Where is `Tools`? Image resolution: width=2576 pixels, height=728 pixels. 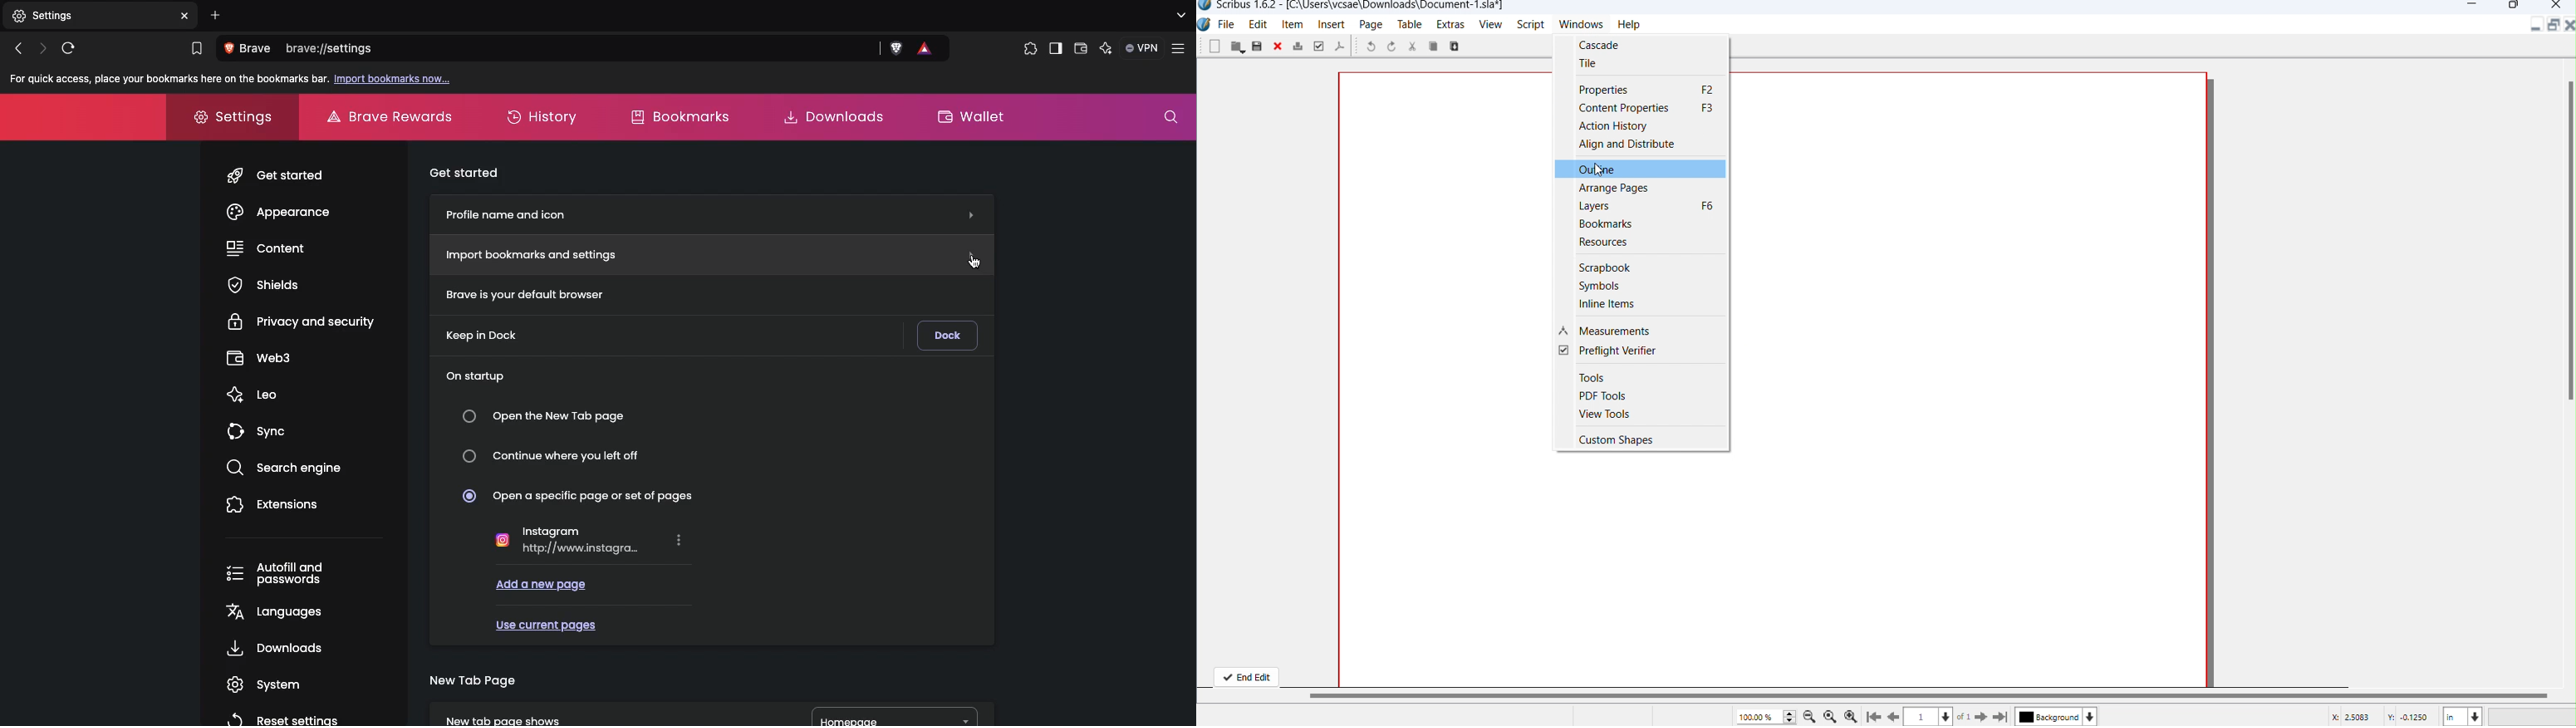
Tools is located at coordinates (1595, 377).